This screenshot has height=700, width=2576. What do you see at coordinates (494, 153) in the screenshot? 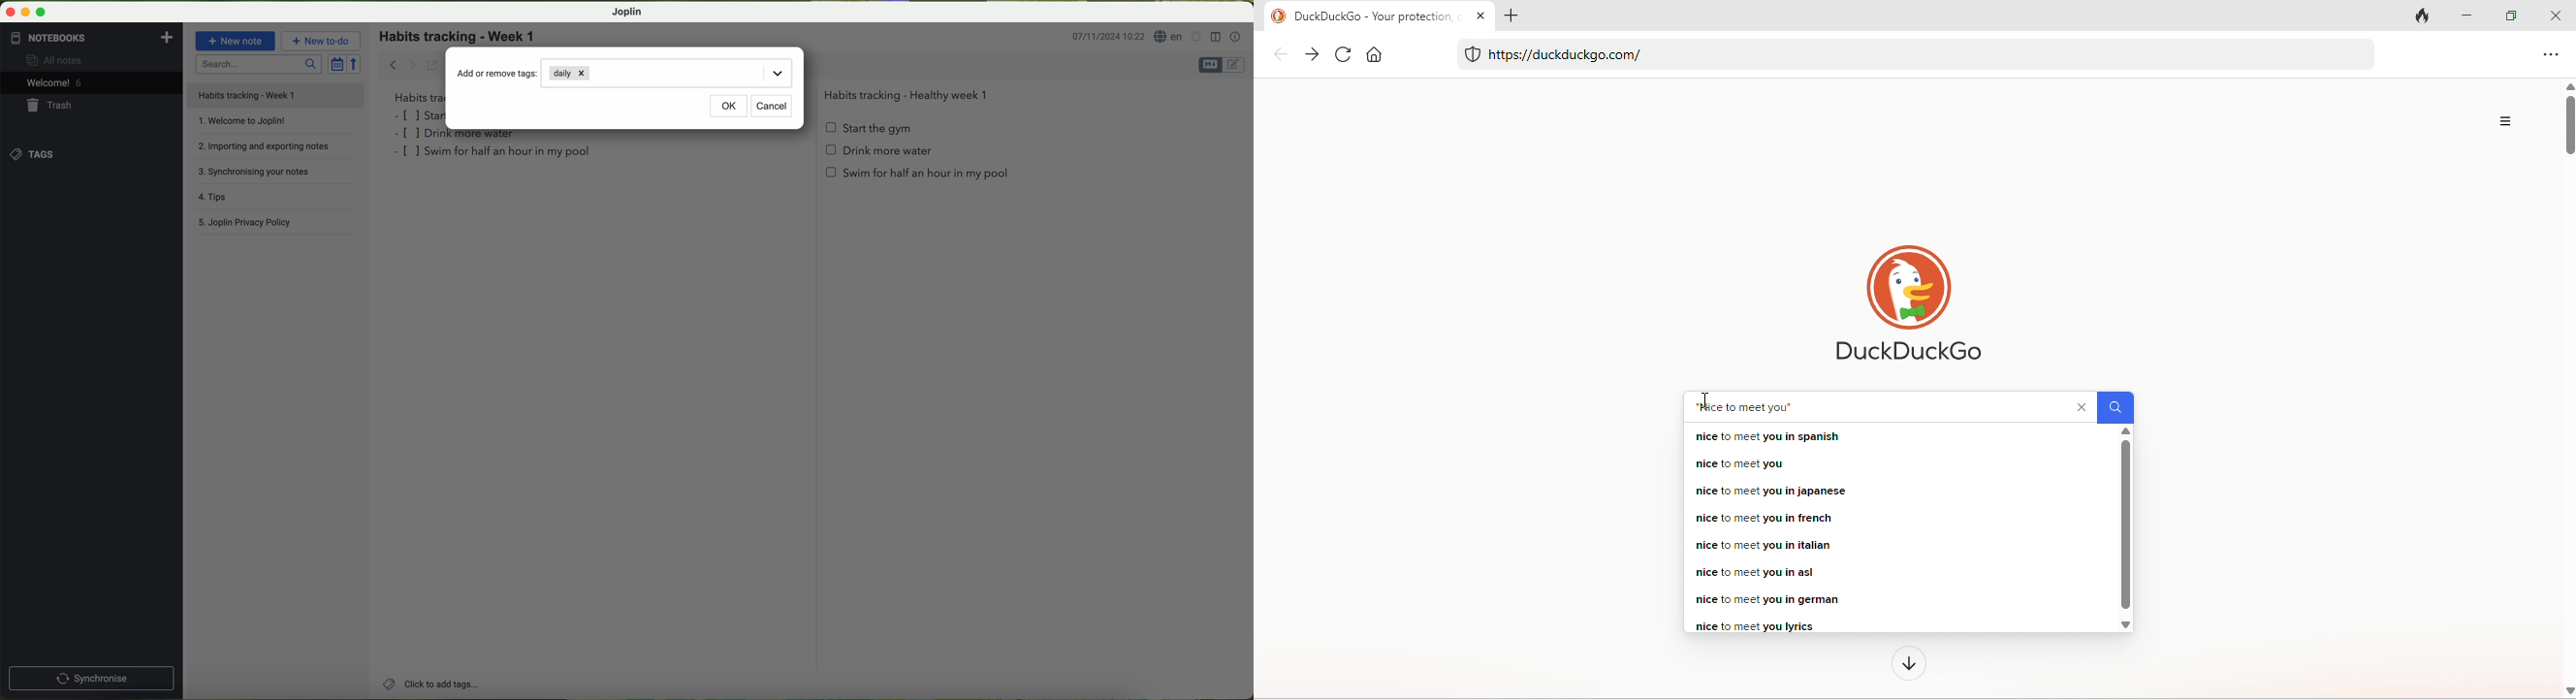
I see `swim for half an hour in my pool` at bounding box center [494, 153].